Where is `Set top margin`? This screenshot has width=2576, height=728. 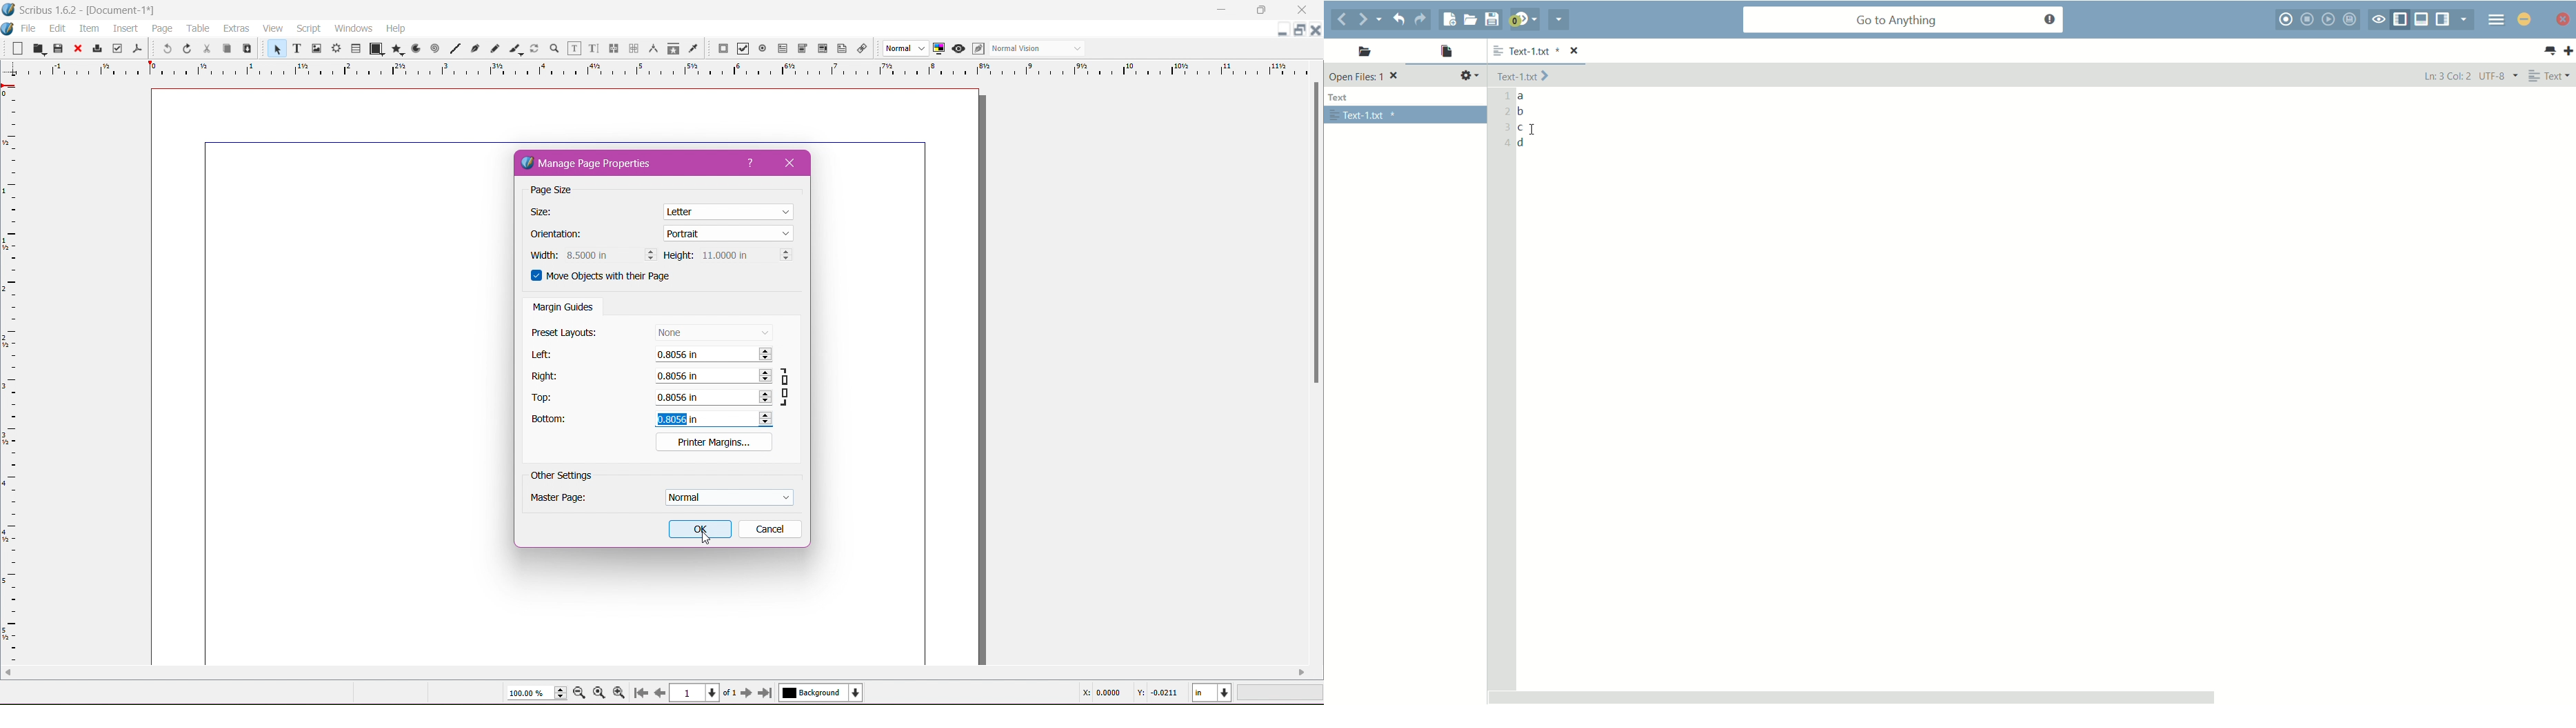
Set top margin is located at coordinates (713, 398).